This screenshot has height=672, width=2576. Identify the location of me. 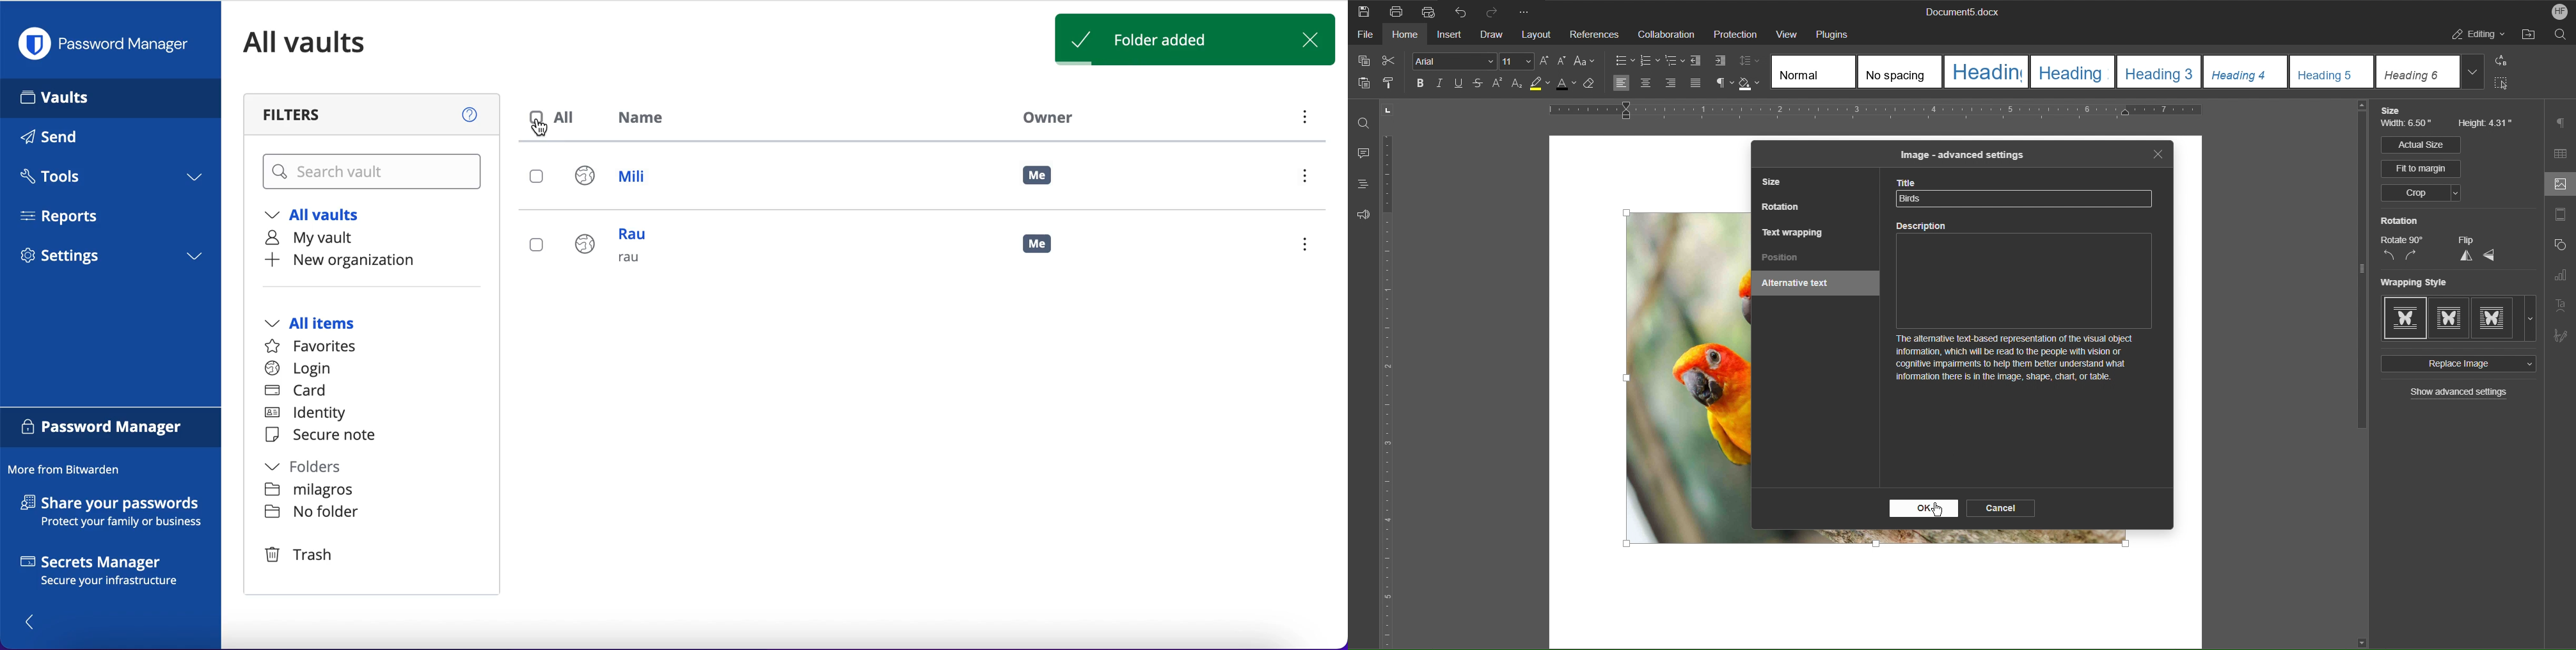
(1045, 249).